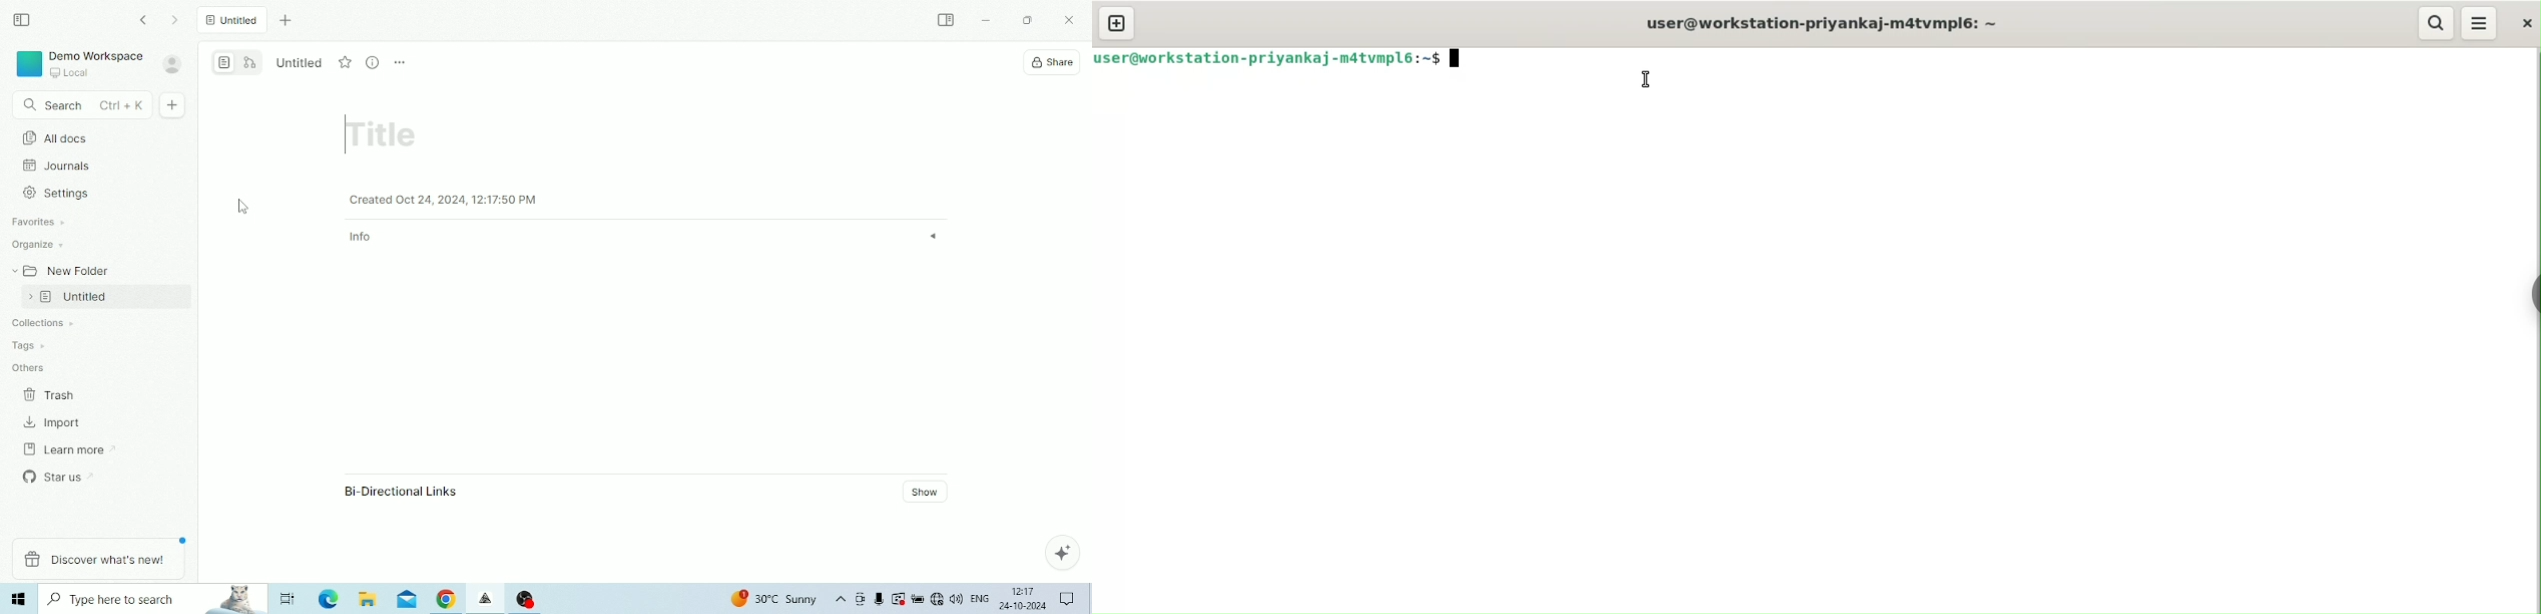  Describe the element at coordinates (54, 423) in the screenshot. I see `Import` at that location.